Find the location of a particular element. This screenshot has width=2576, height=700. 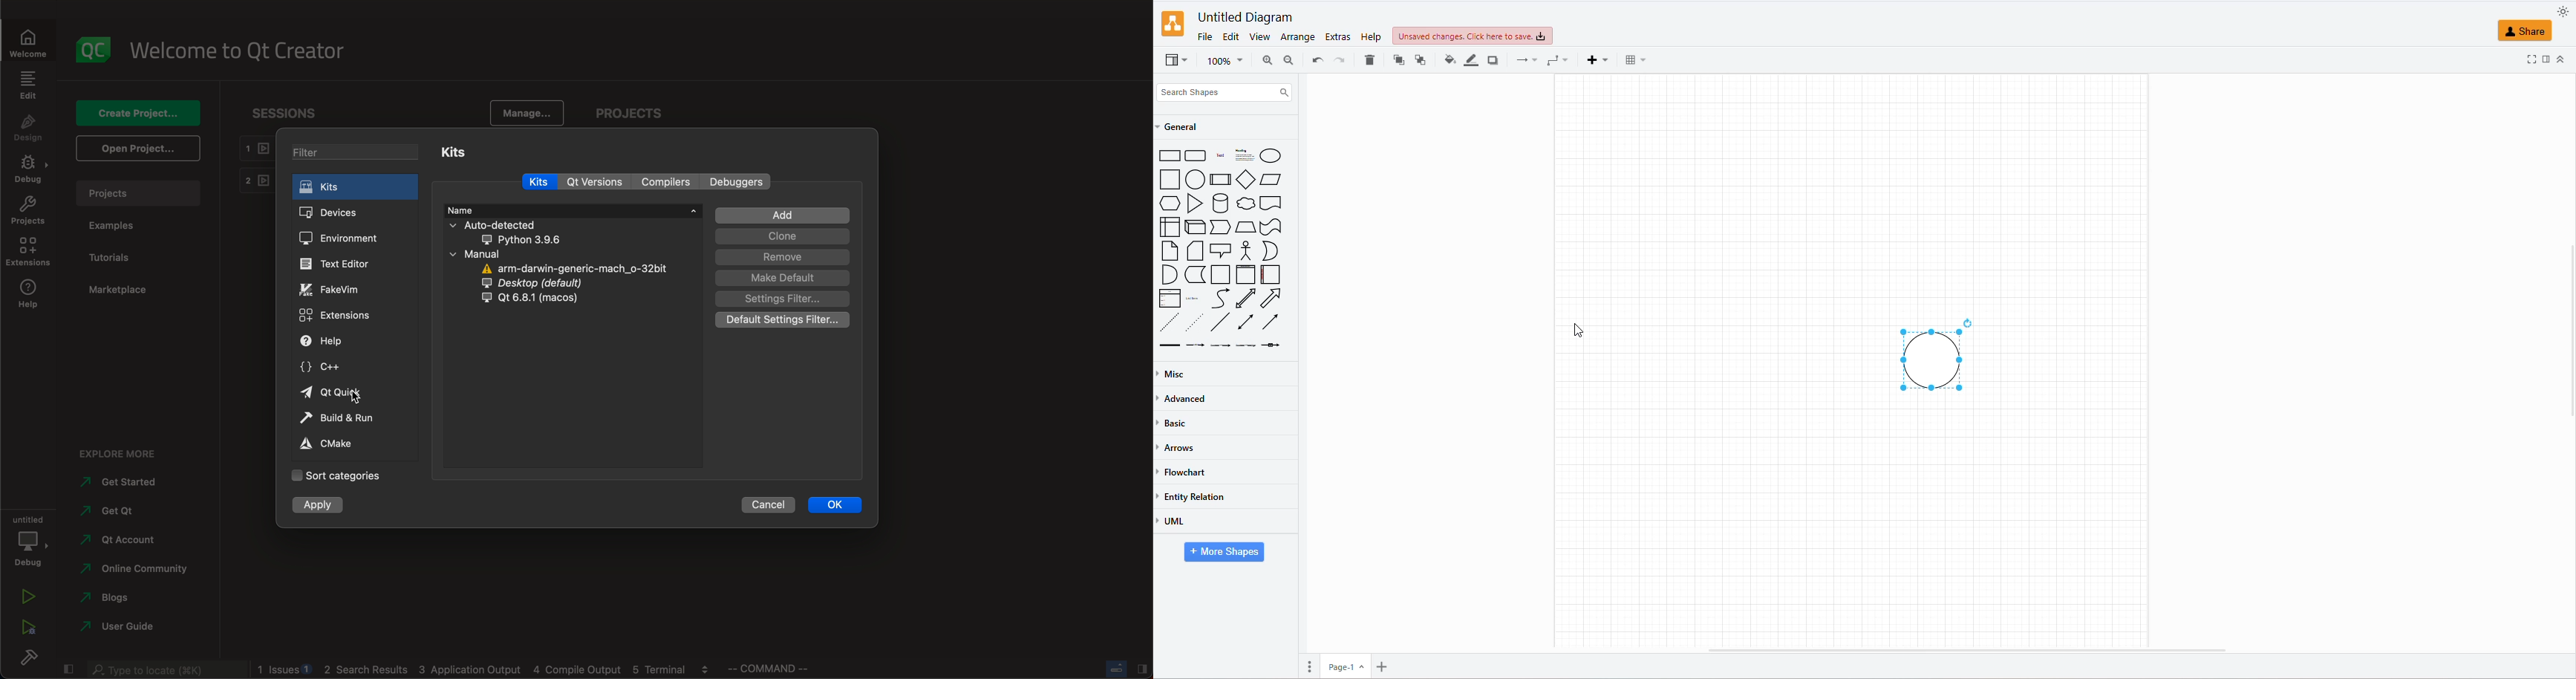

VIEW is located at coordinates (1175, 62).